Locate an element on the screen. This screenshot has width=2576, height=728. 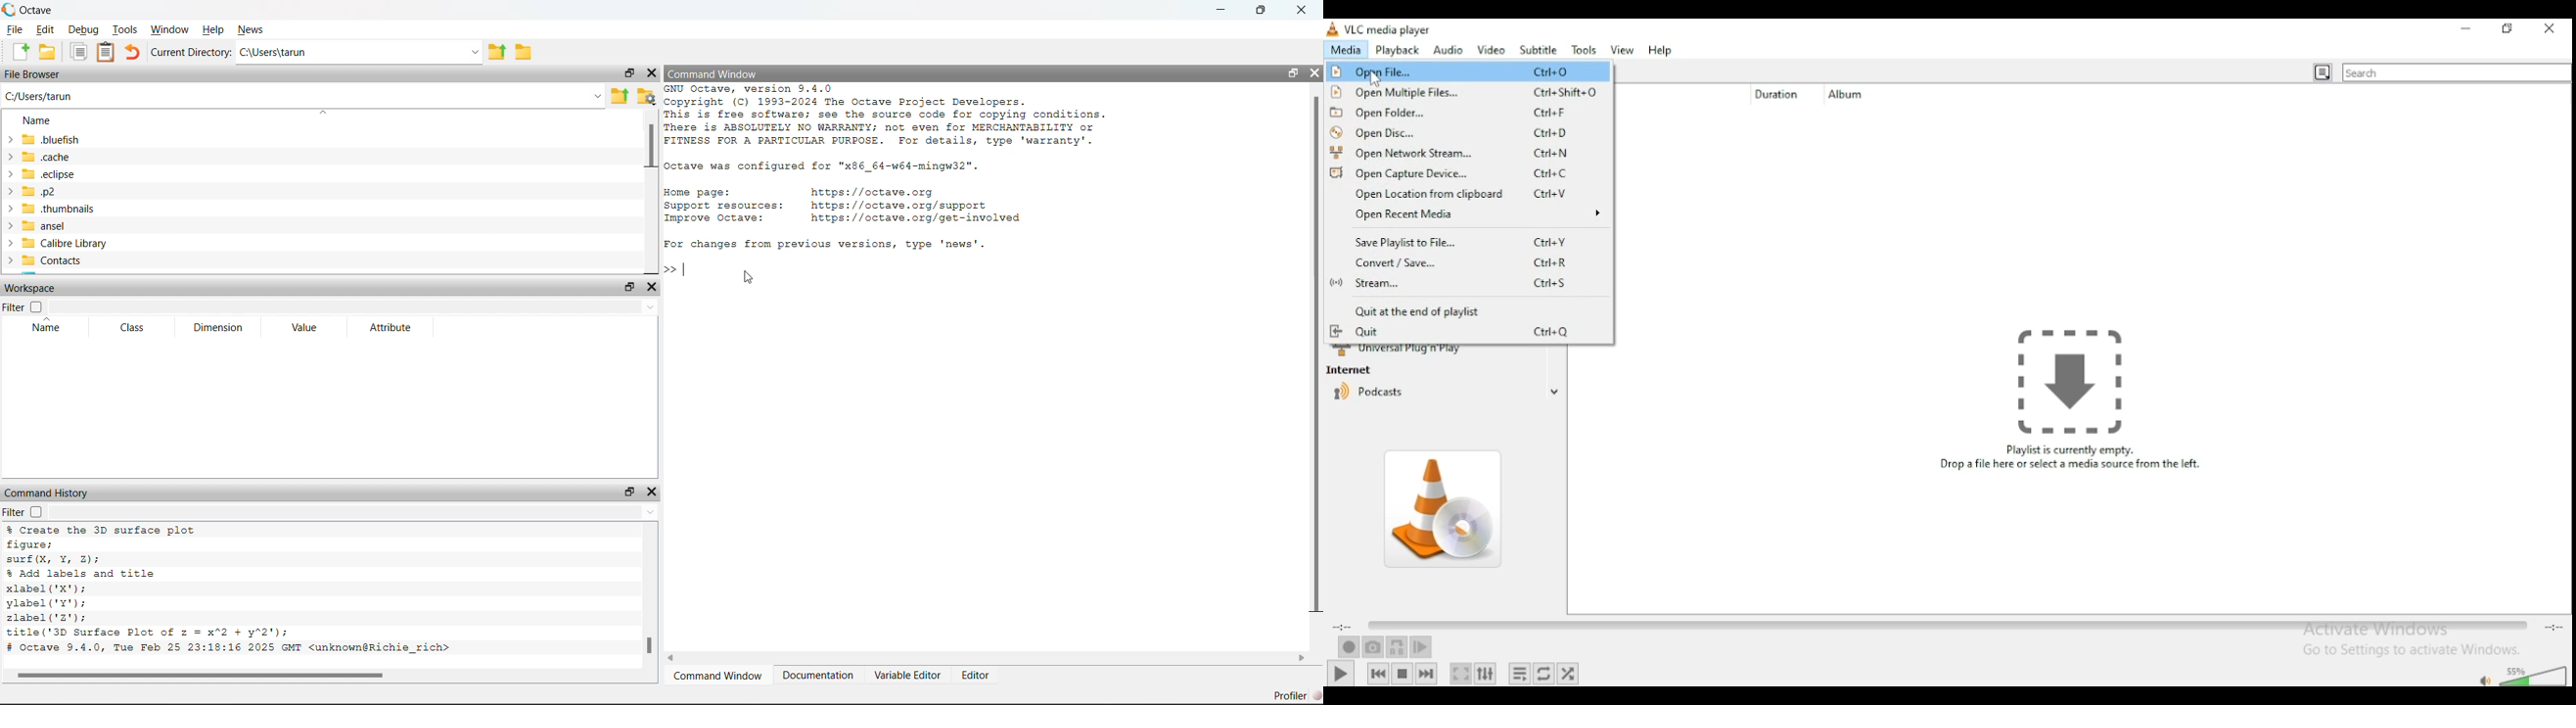
Folder Settings is located at coordinates (646, 96).